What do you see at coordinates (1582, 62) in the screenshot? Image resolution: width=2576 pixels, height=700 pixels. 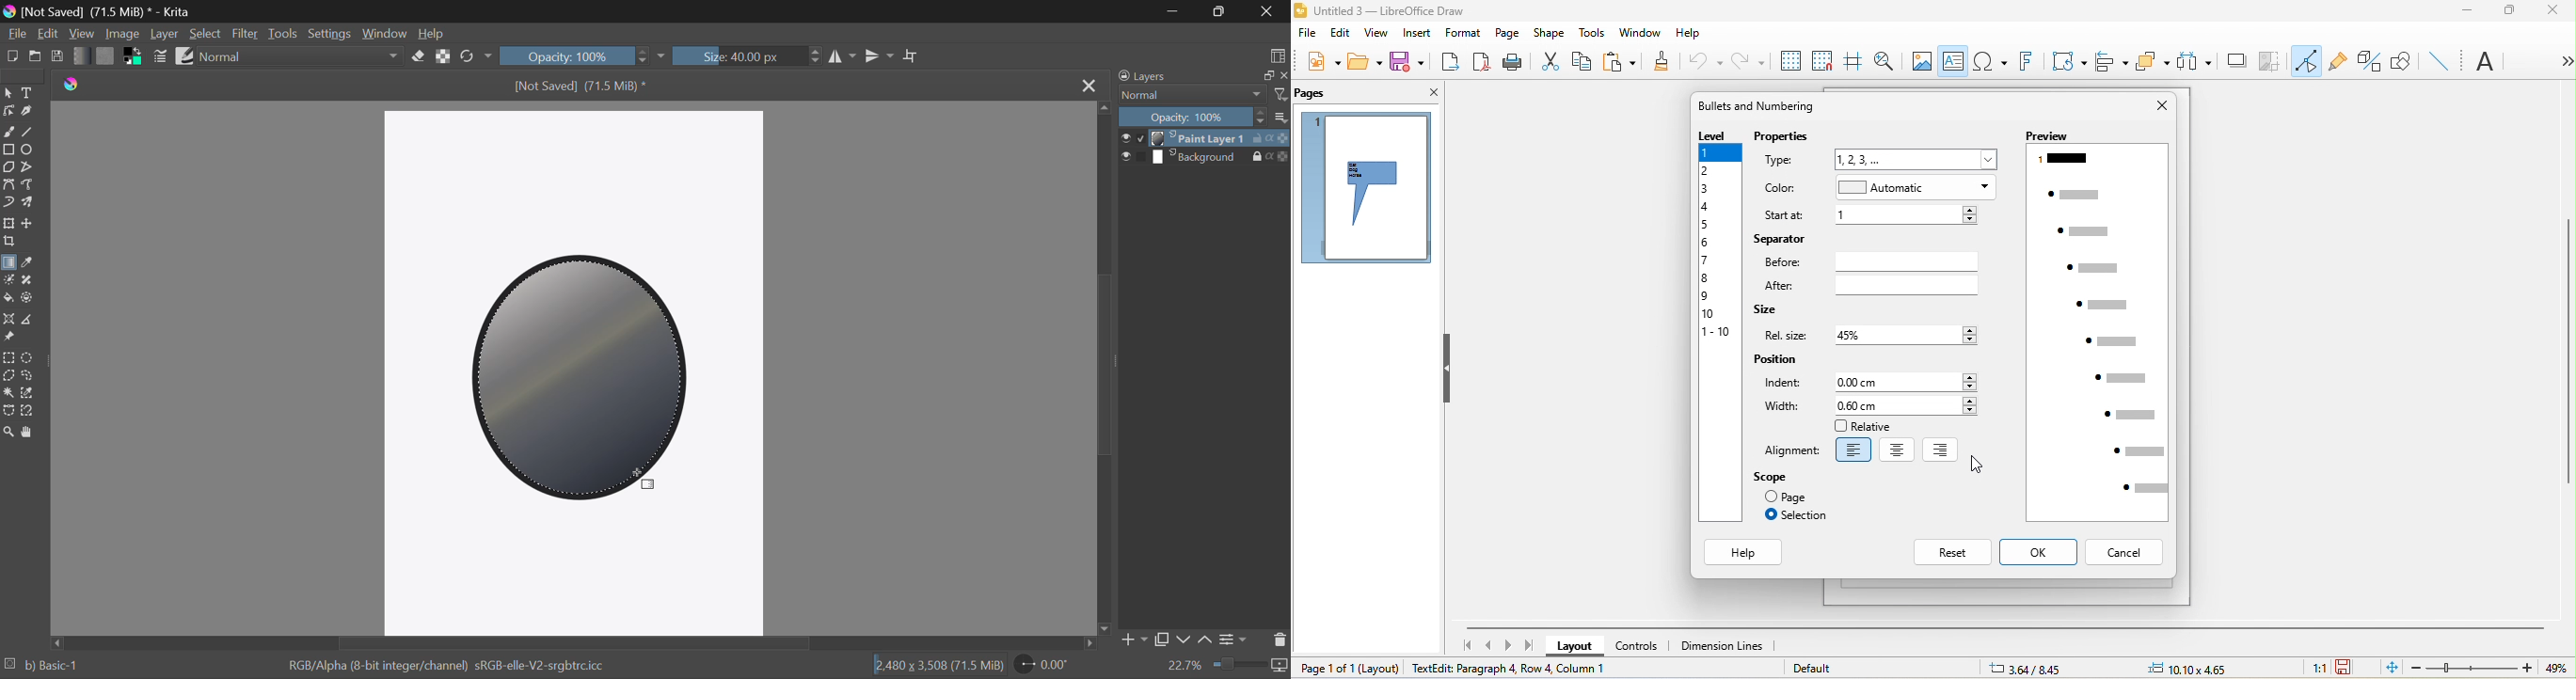 I see `copy` at bounding box center [1582, 62].